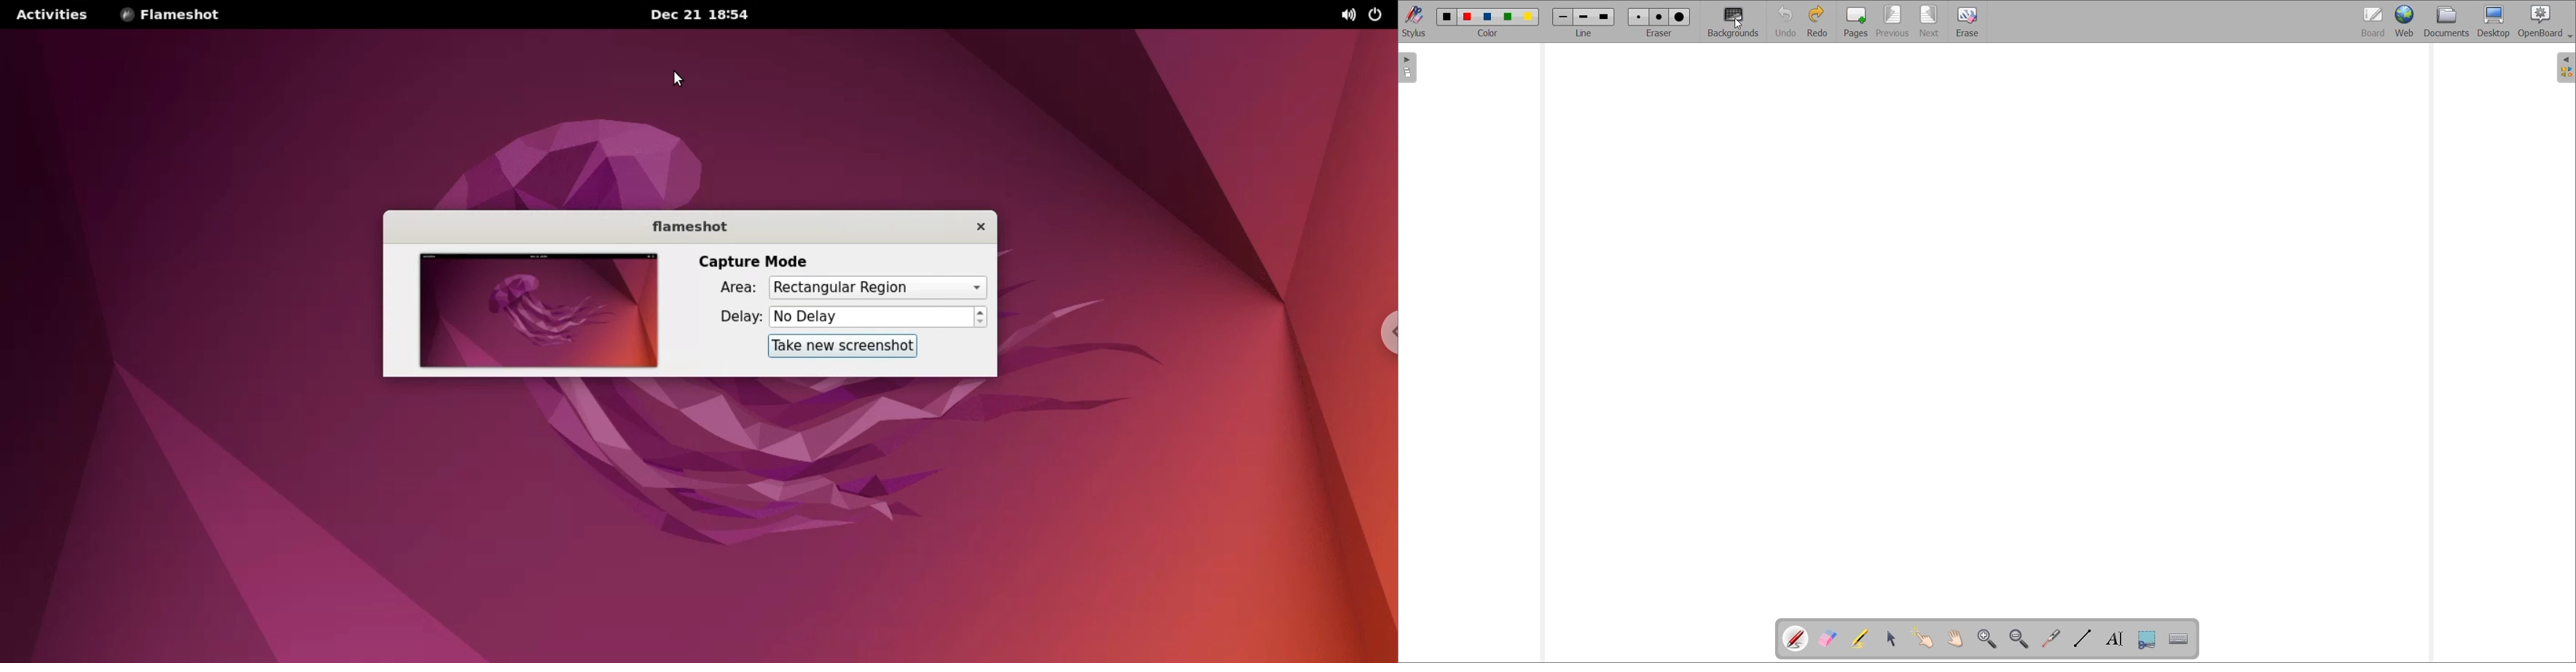 This screenshot has width=2576, height=672. What do you see at coordinates (1414, 21) in the screenshot?
I see `Show/Hide the stylus menu at the bottom` at bounding box center [1414, 21].